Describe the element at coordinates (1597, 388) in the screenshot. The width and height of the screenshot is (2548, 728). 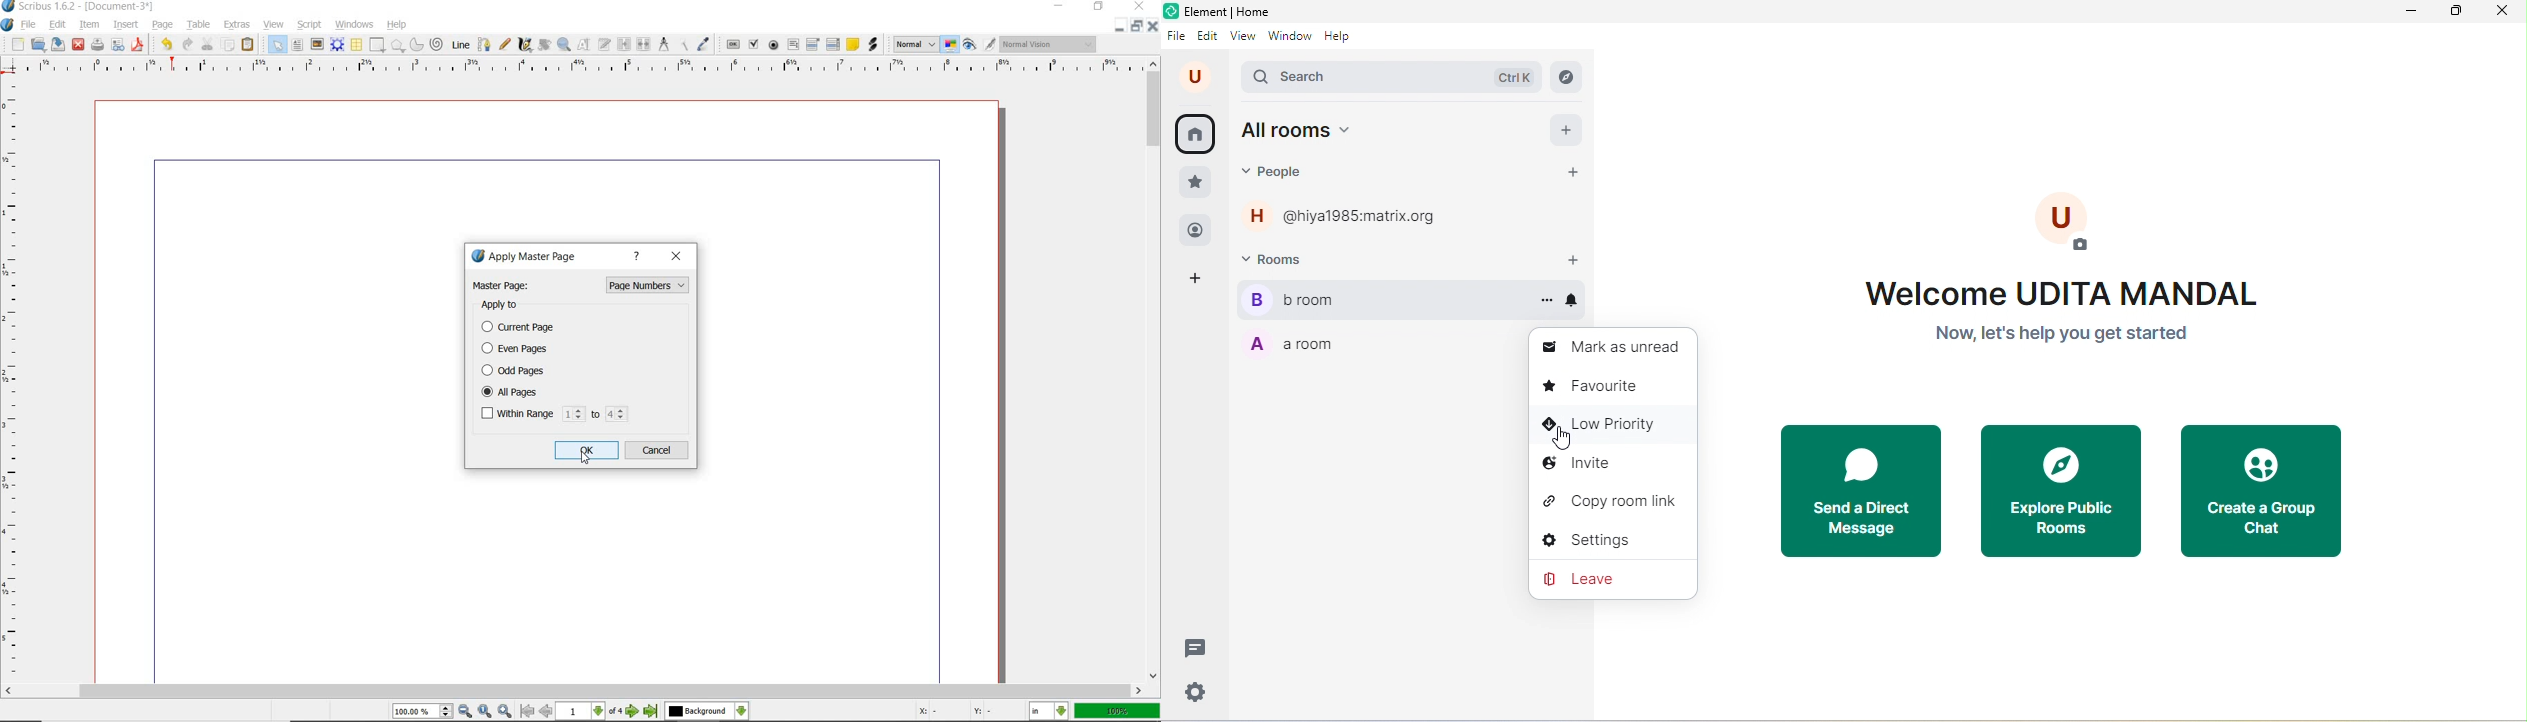
I see `favorite` at that location.